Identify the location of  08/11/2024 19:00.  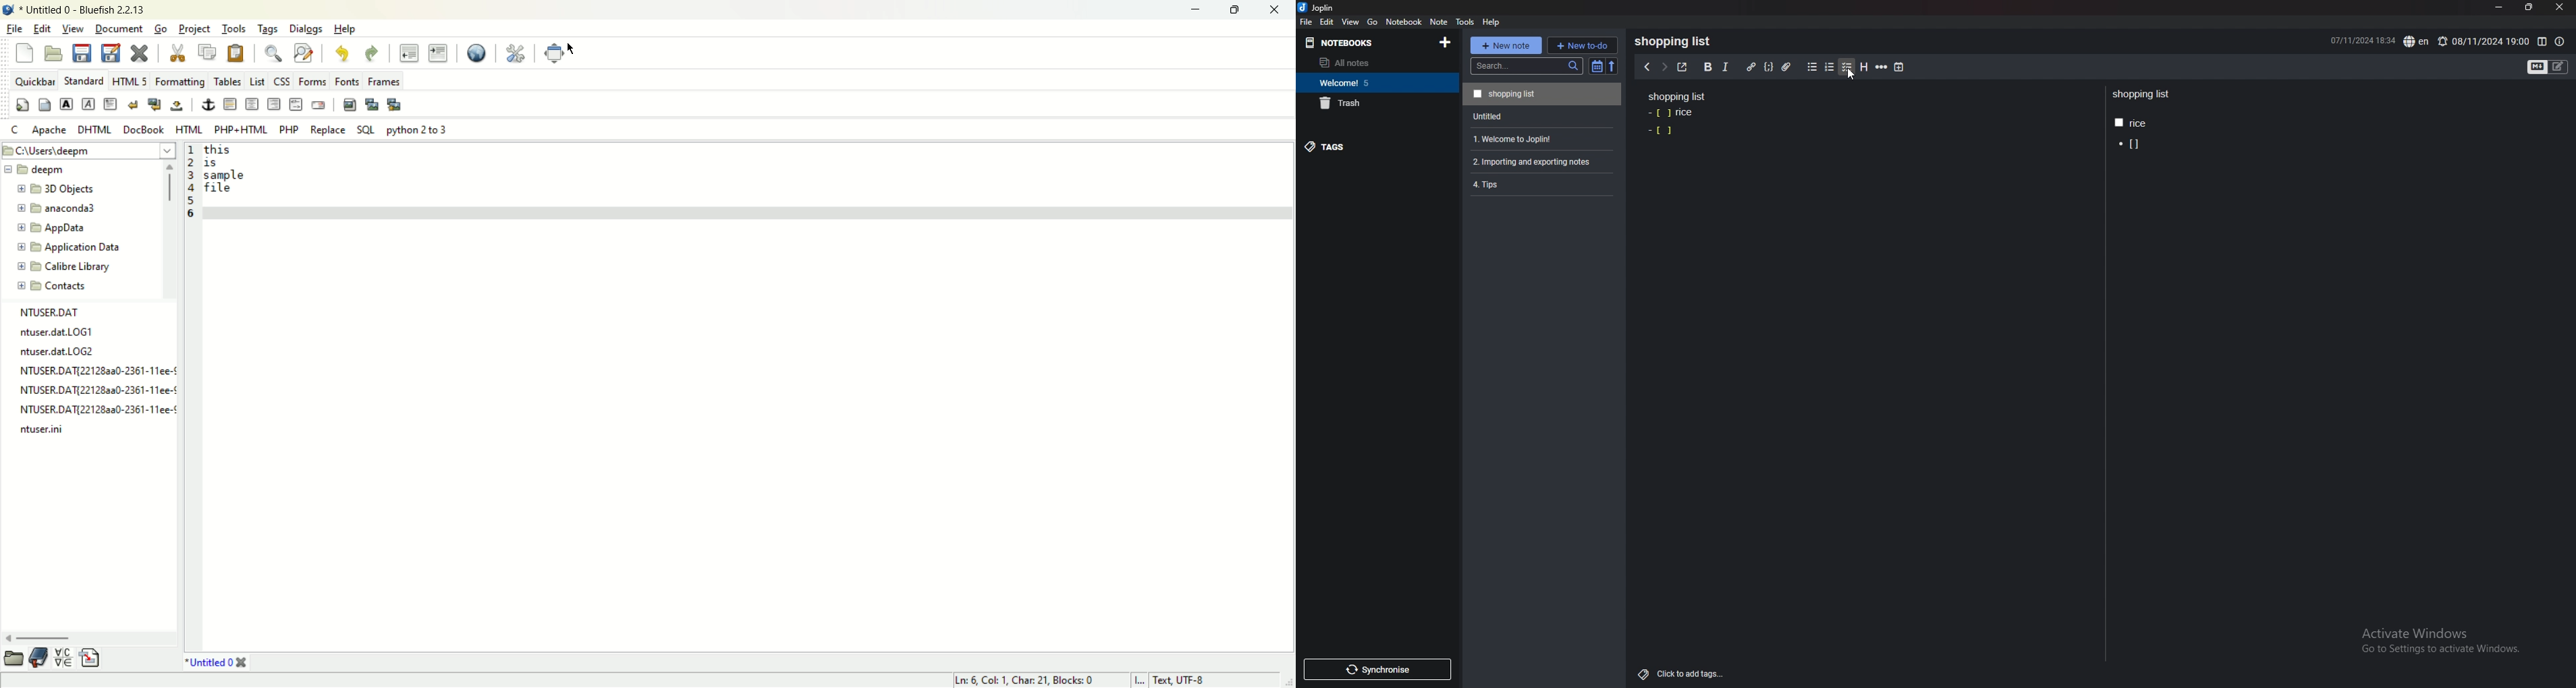
(2483, 41).